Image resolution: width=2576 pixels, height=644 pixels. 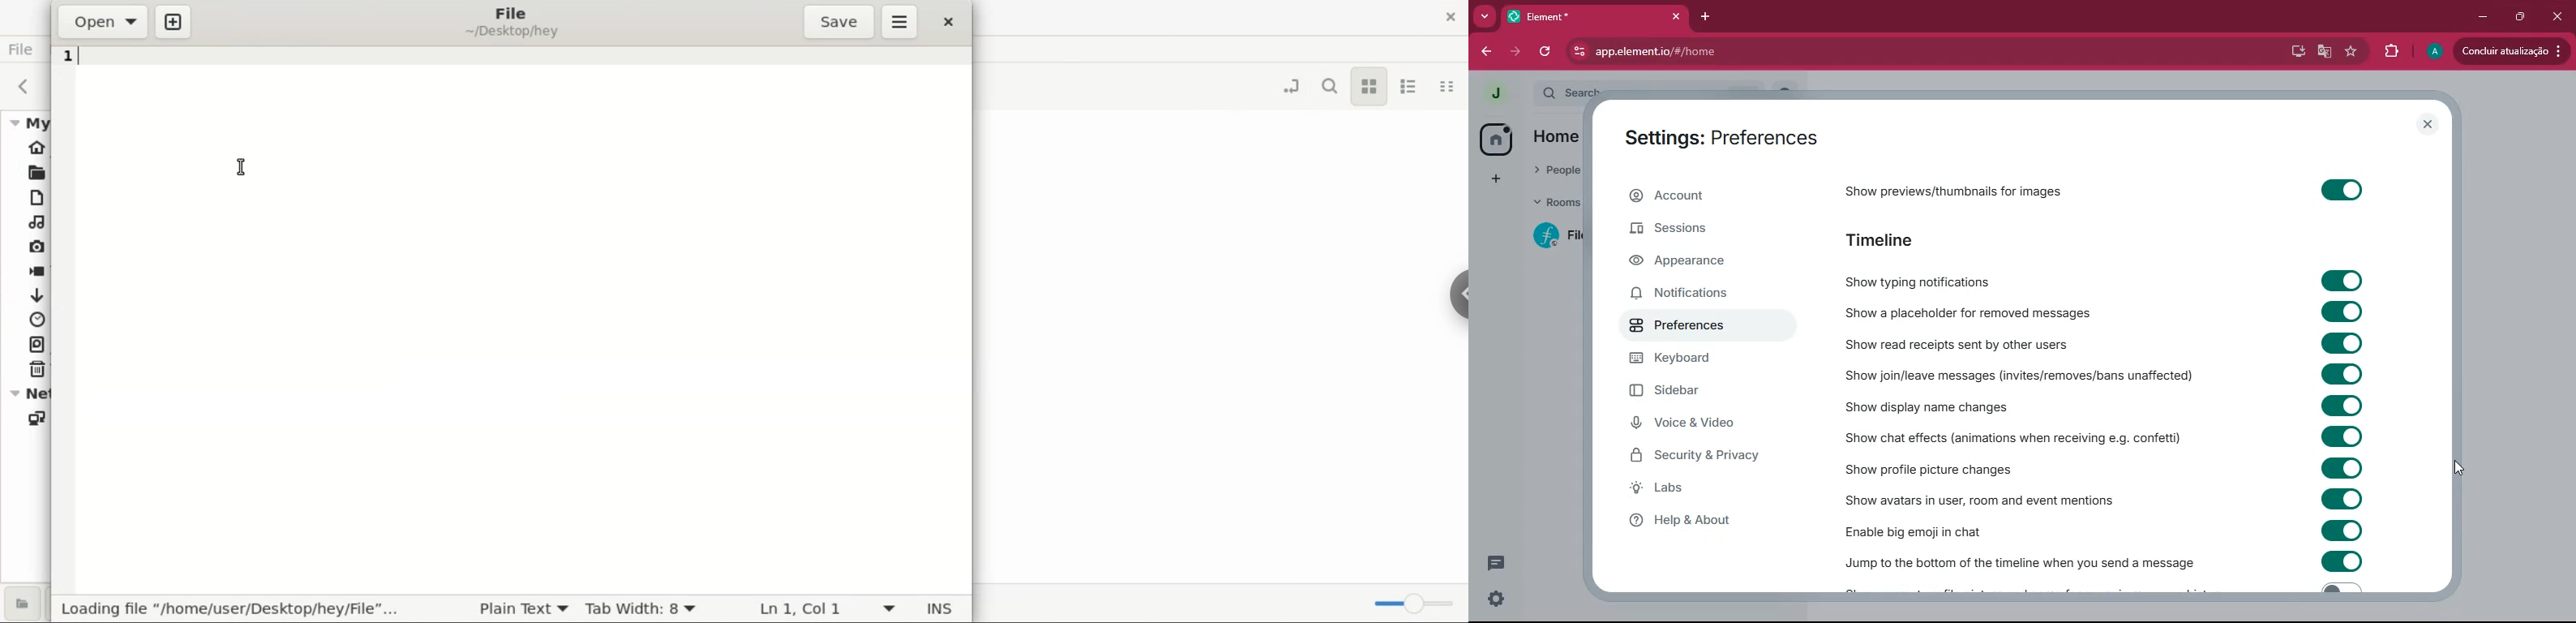 What do you see at coordinates (1704, 457) in the screenshot?
I see `security & privacy` at bounding box center [1704, 457].